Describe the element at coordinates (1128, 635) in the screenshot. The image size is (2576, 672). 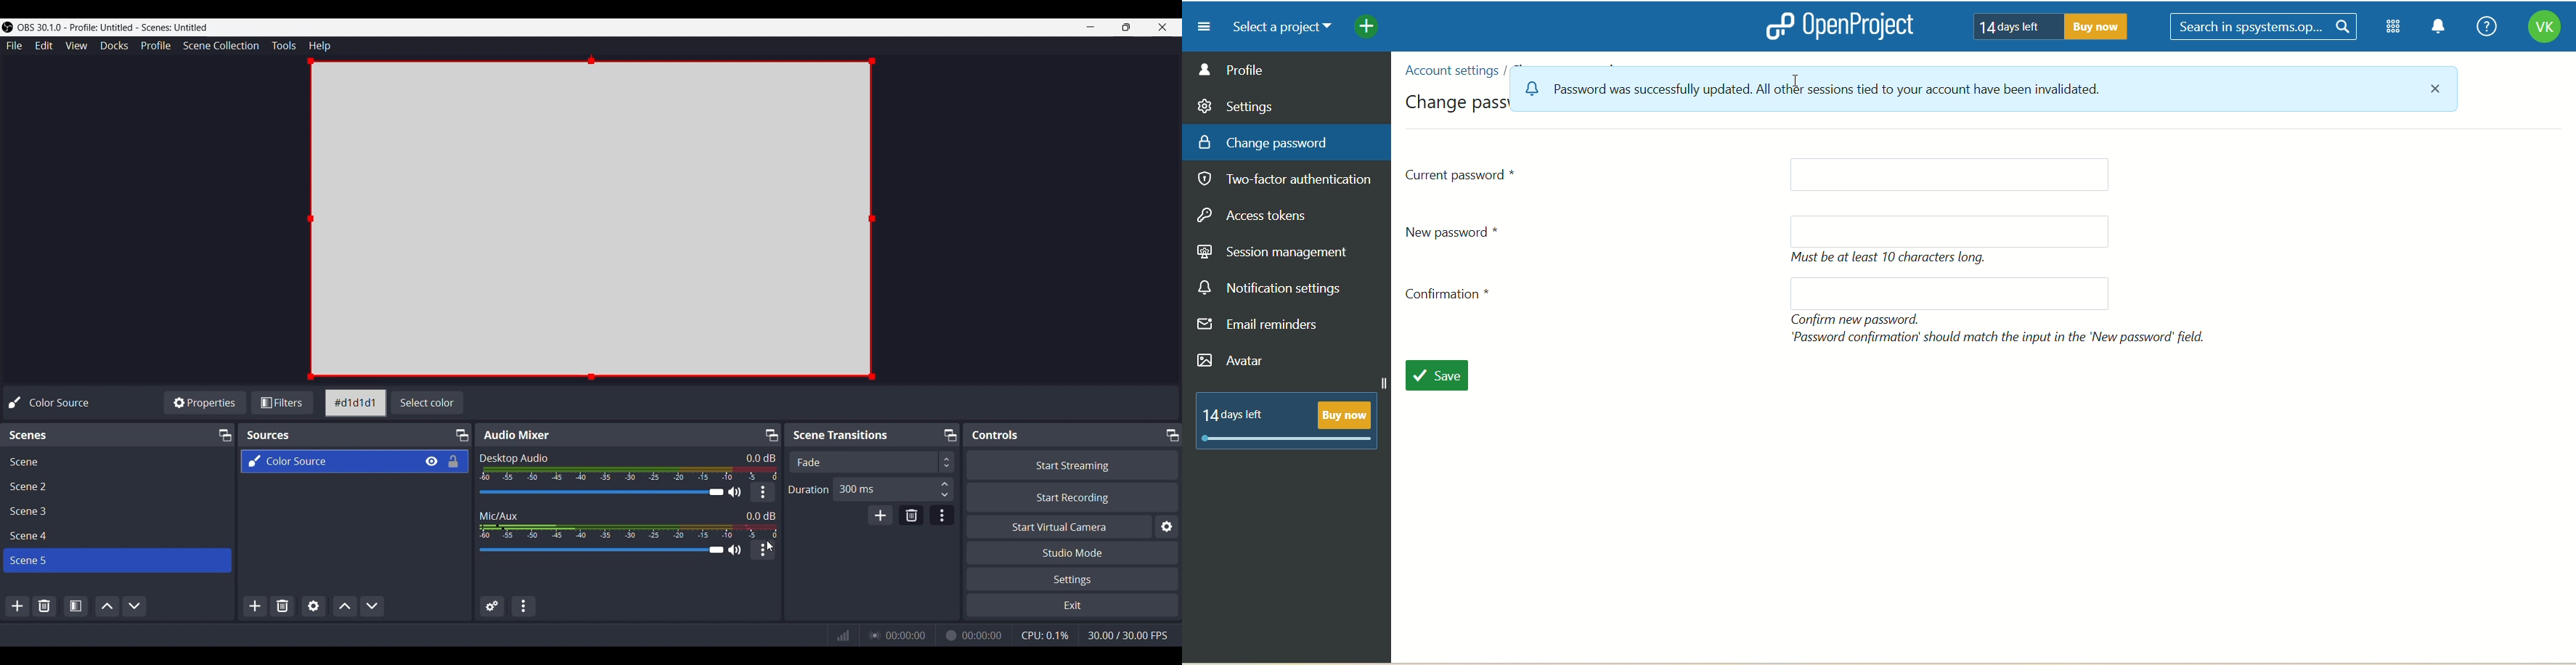
I see `30.00/30.00 FPS` at that location.